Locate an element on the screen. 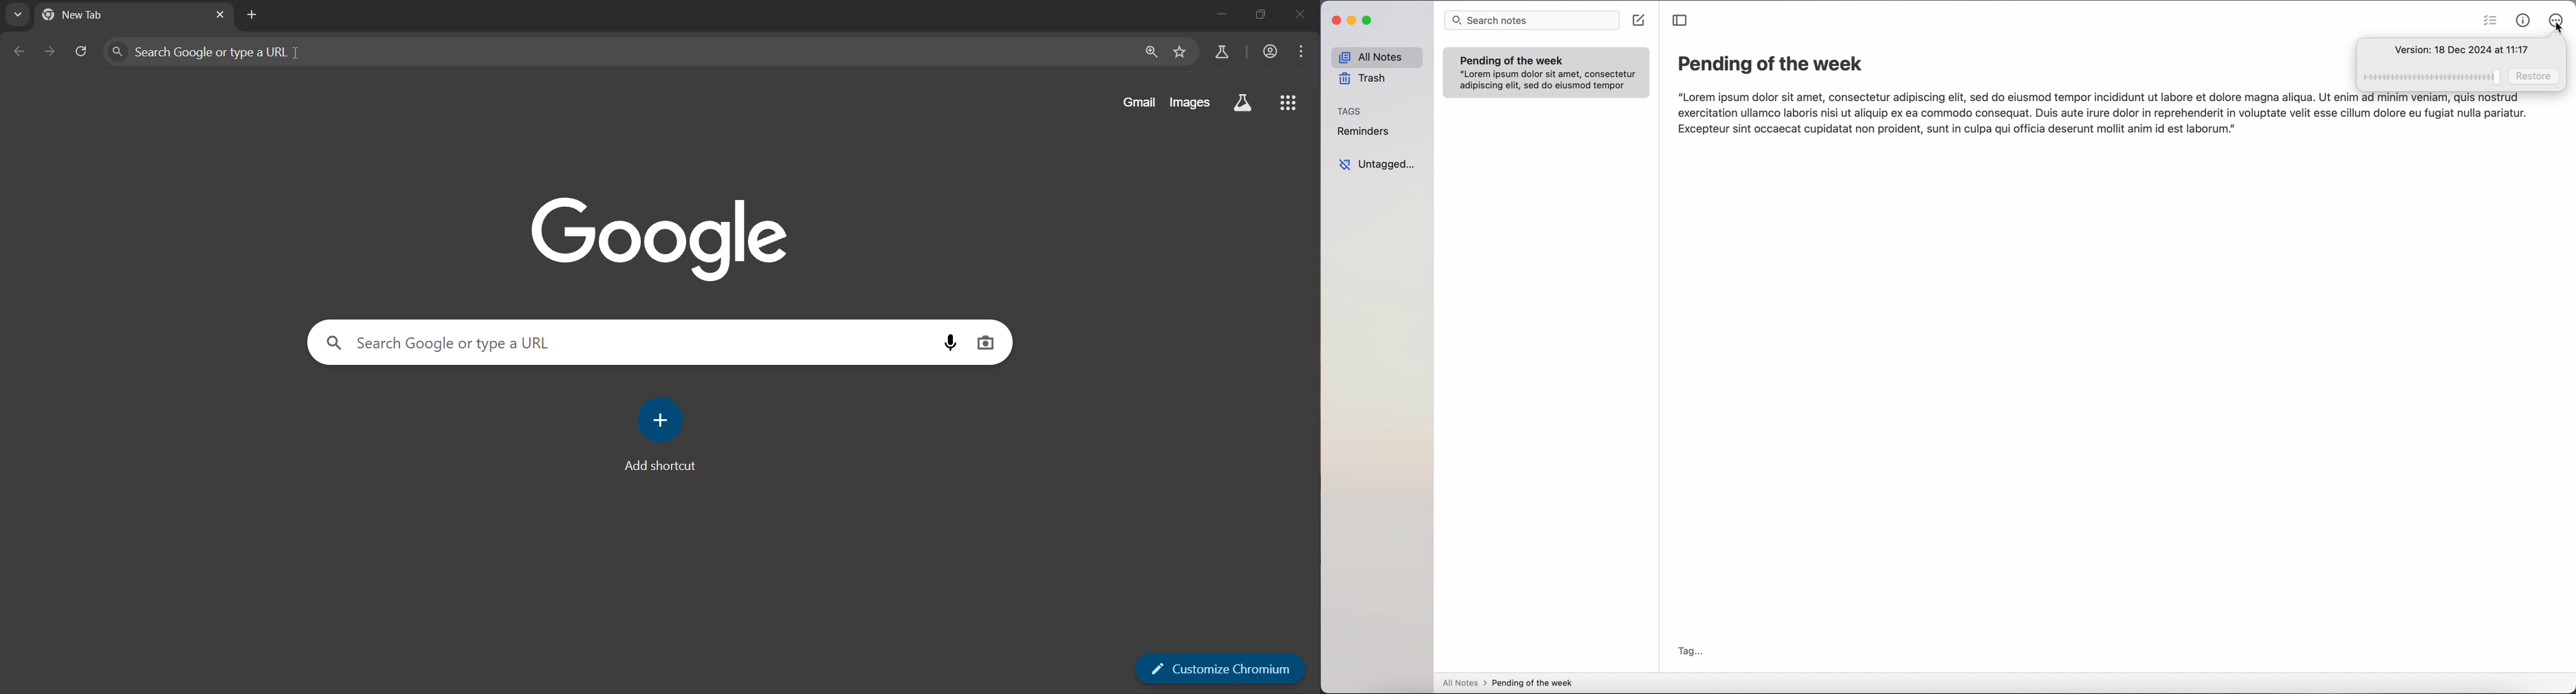  Minimize is located at coordinates (1220, 14).